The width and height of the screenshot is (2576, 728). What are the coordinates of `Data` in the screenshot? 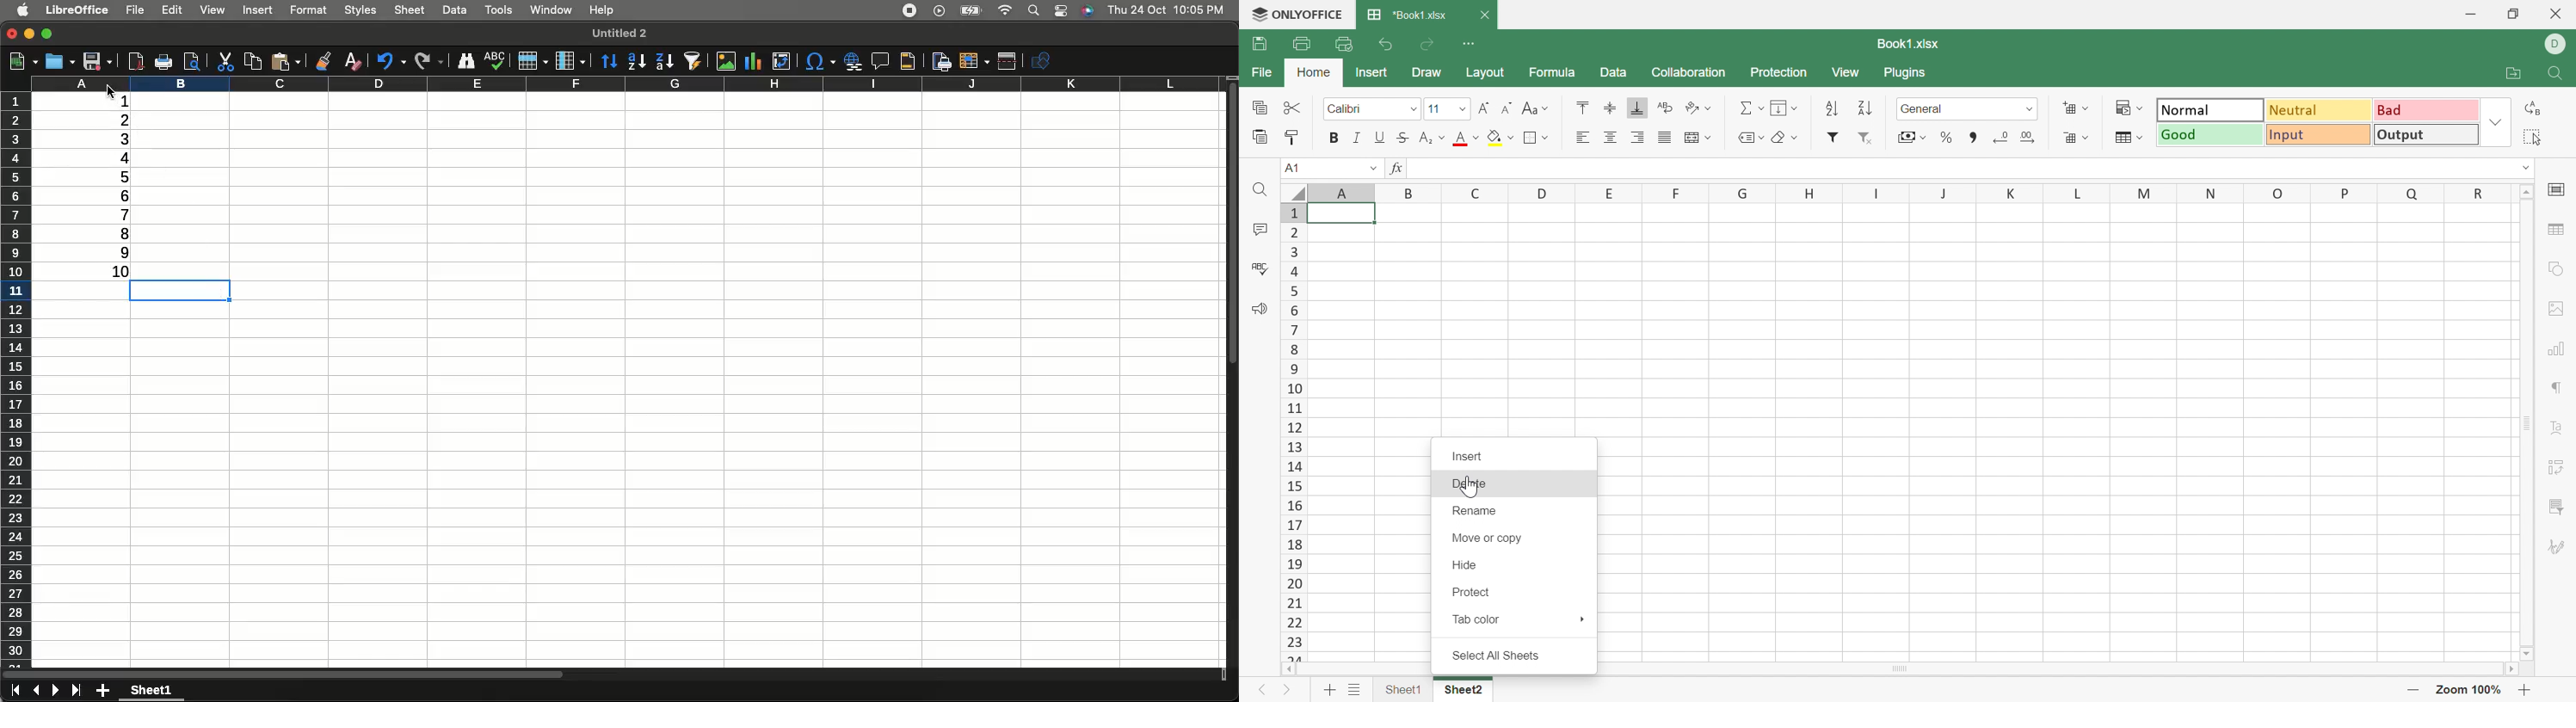 It's located at (455, 9).